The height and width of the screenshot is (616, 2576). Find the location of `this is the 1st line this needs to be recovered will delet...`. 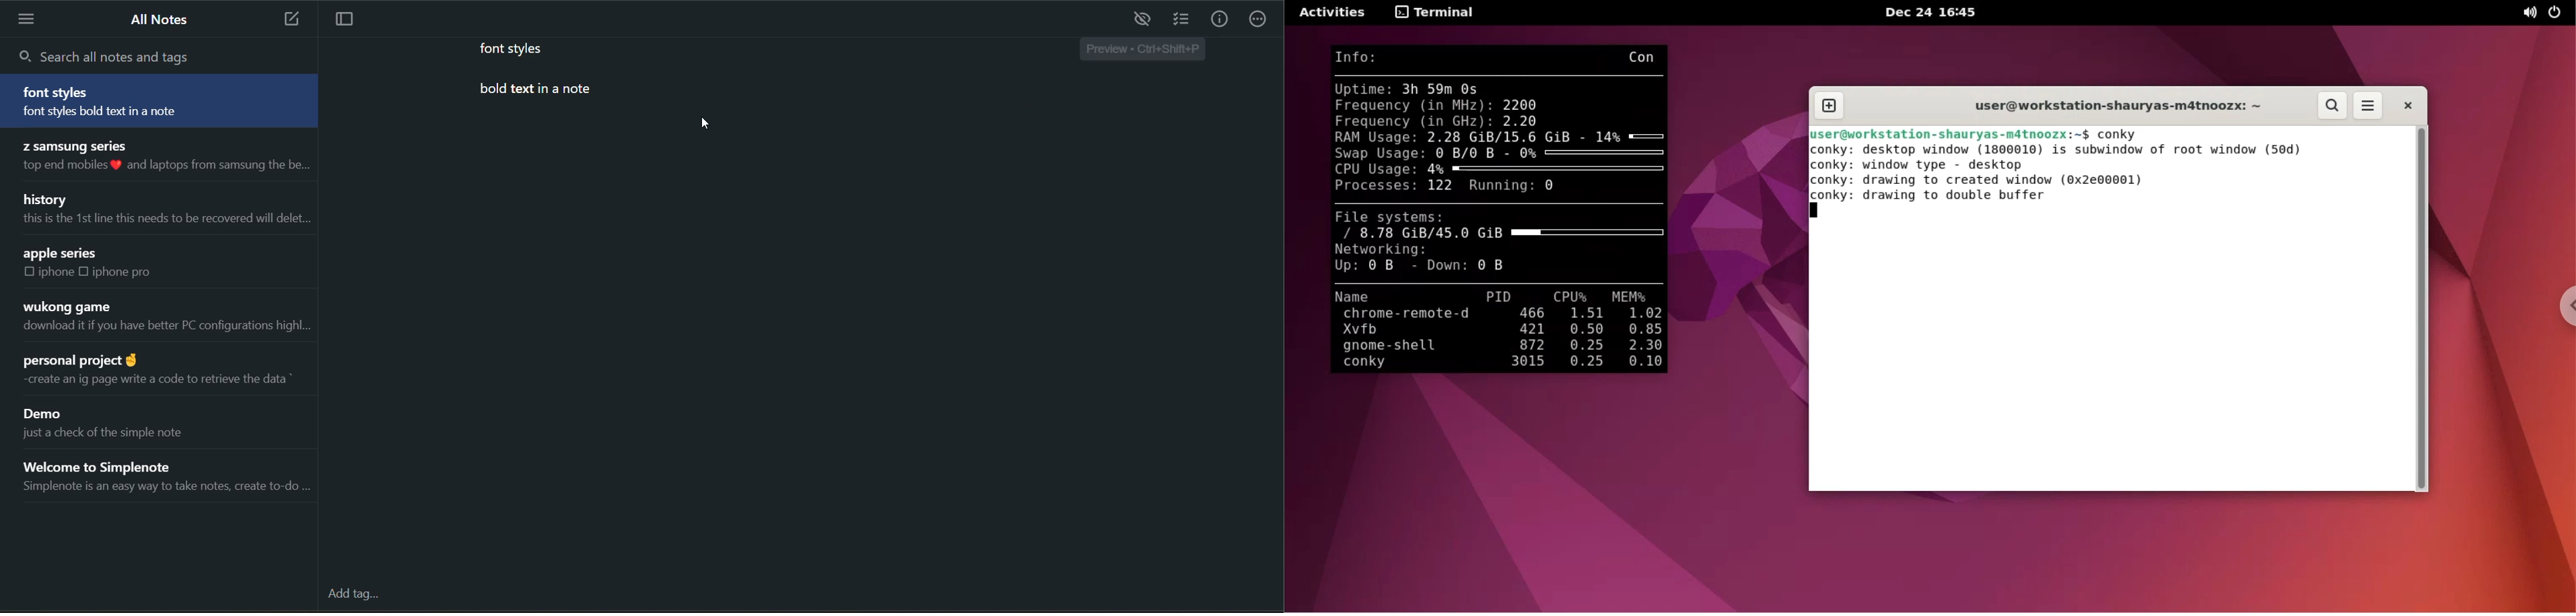

this is the 1st line this needs to be recovered will delet... is located at coordinates (164, 219).